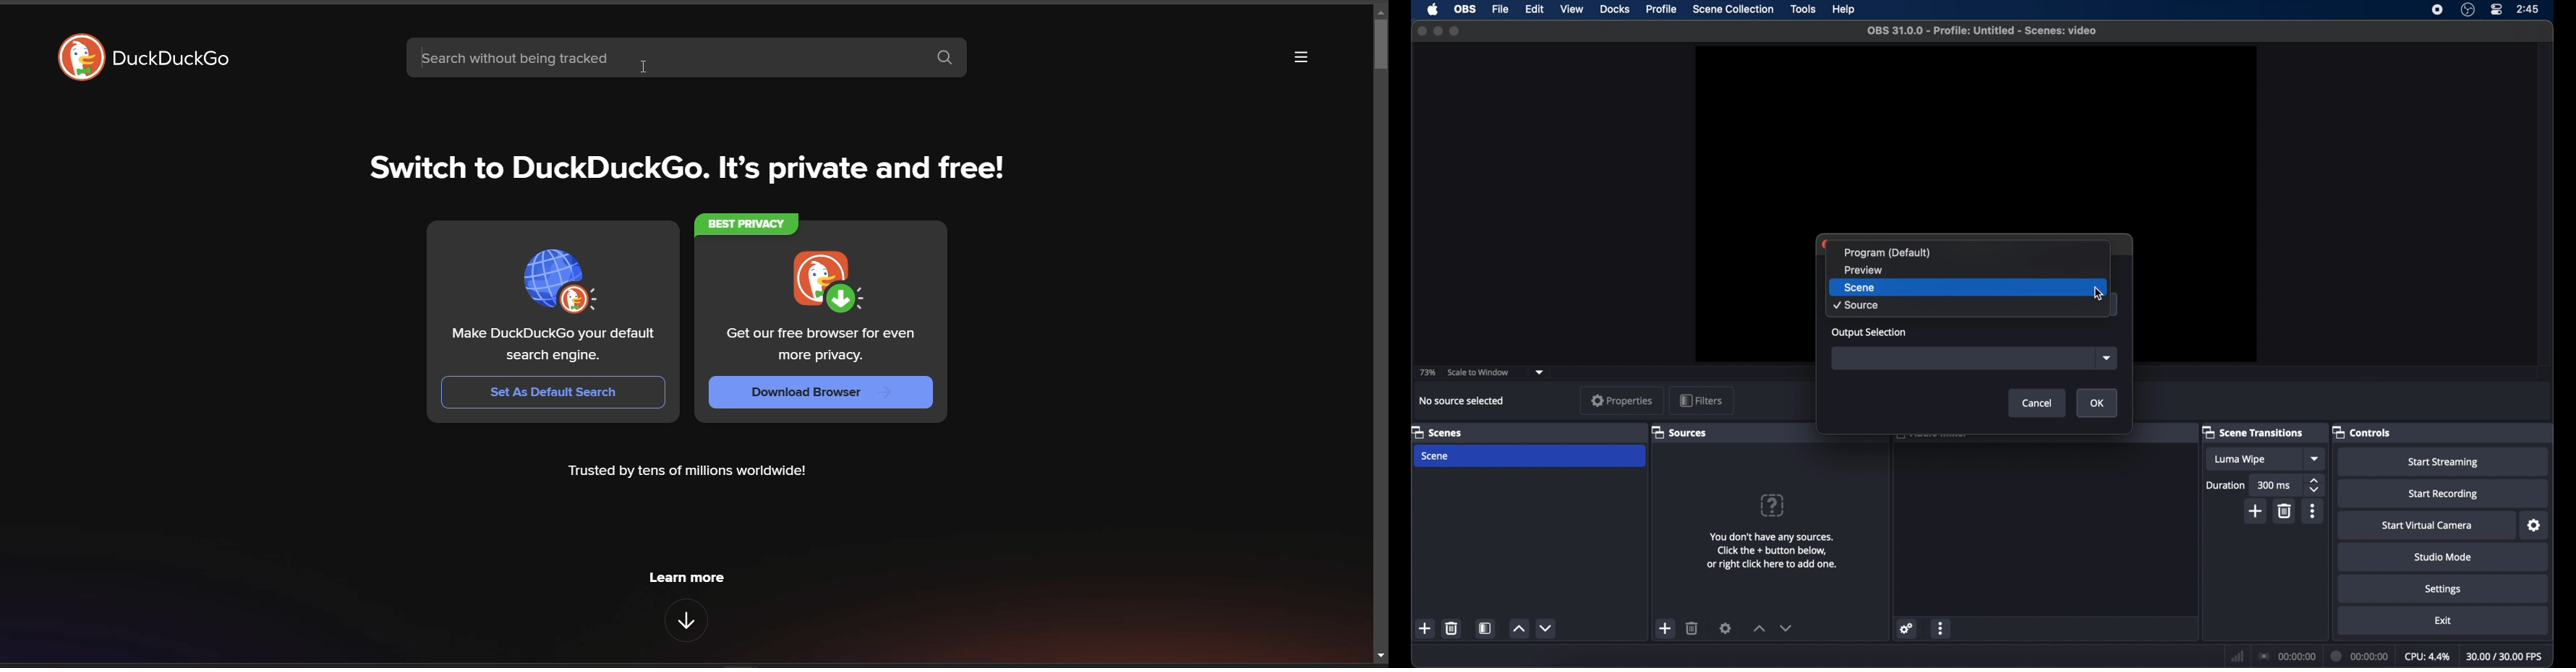 The width and height of the screenshot is (2576, 672). I want to click on settings, so click(2443, 589).